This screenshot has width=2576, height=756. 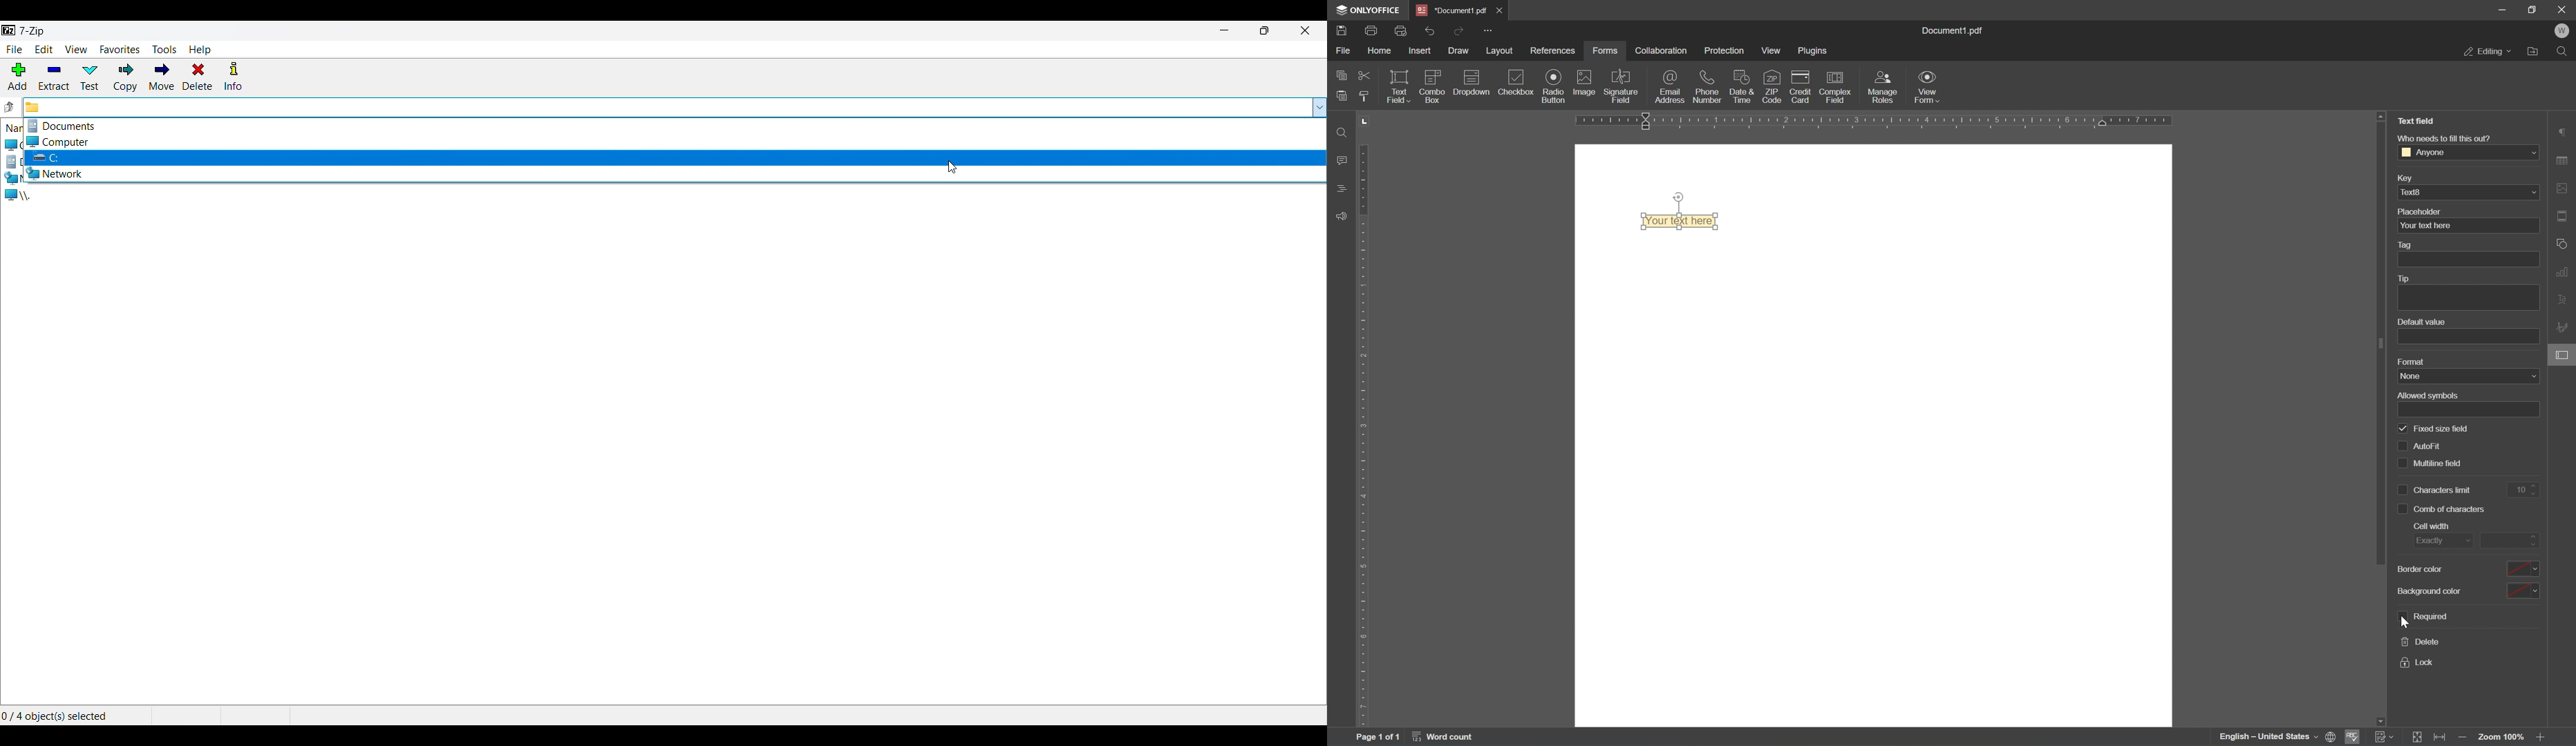 I want to click on fixed size field, so click(x=2434, y=429).